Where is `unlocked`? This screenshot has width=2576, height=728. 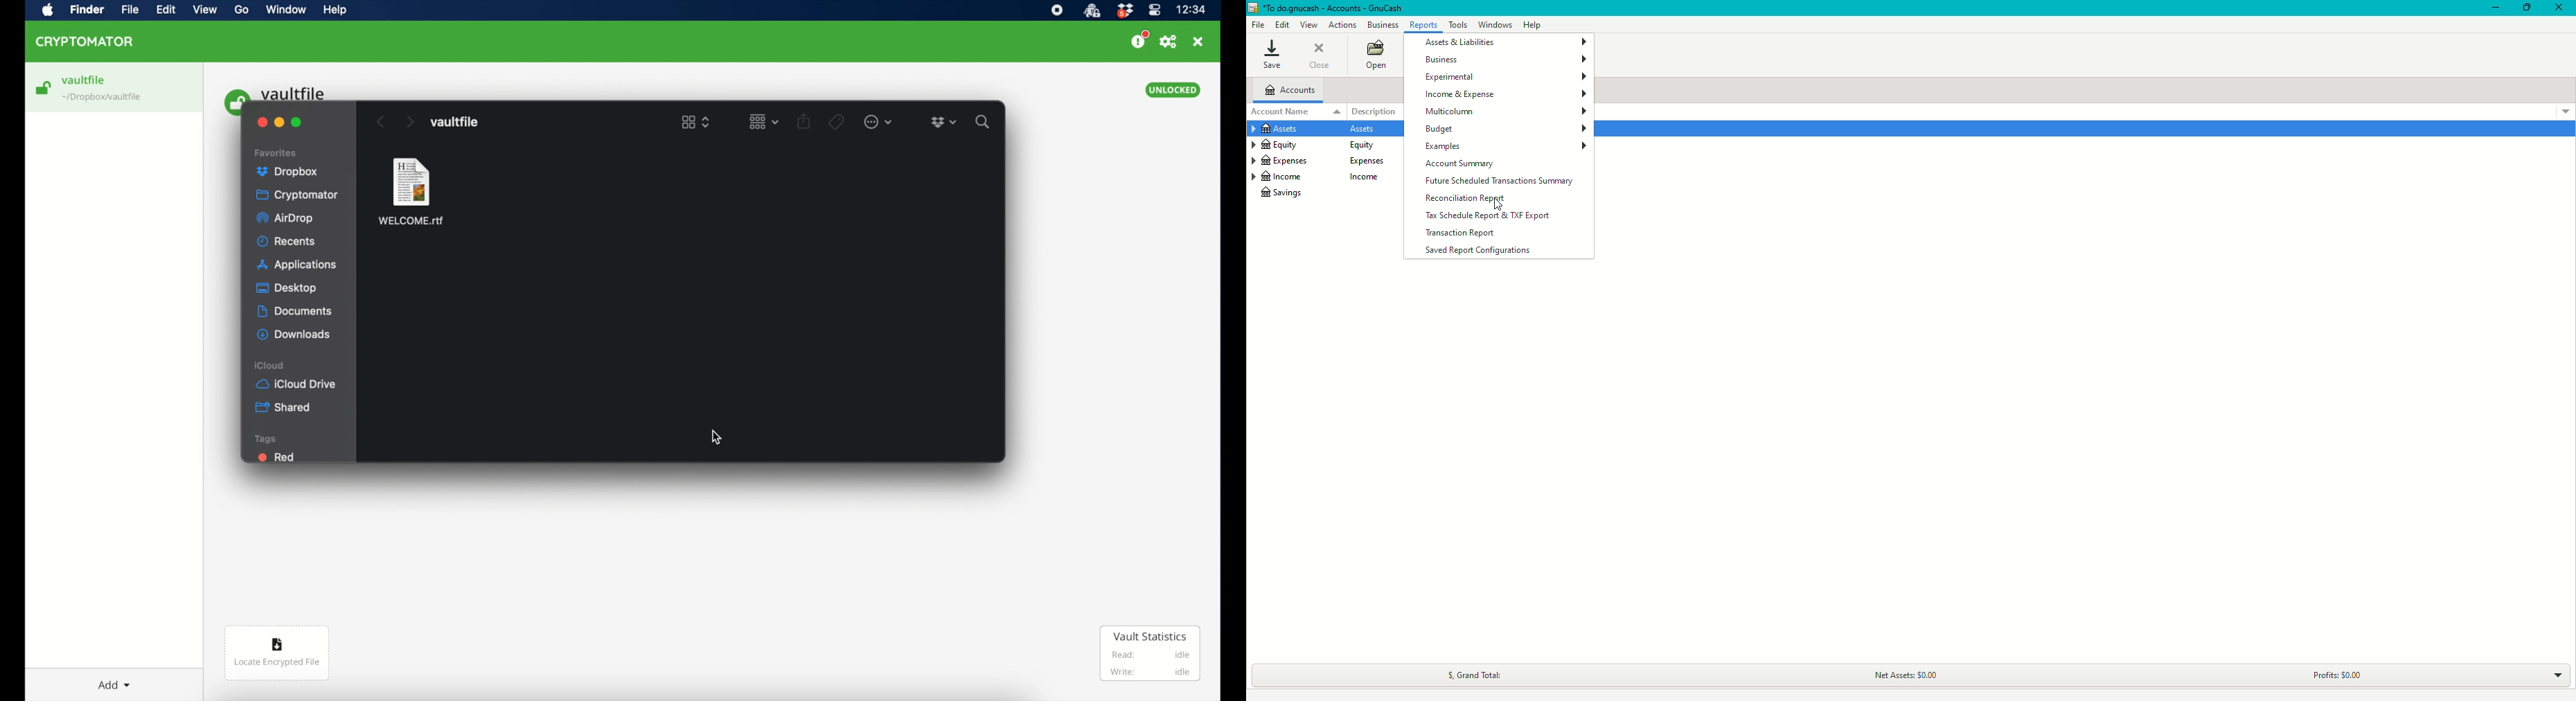
unlocked is located at coordinates (1175, 90).